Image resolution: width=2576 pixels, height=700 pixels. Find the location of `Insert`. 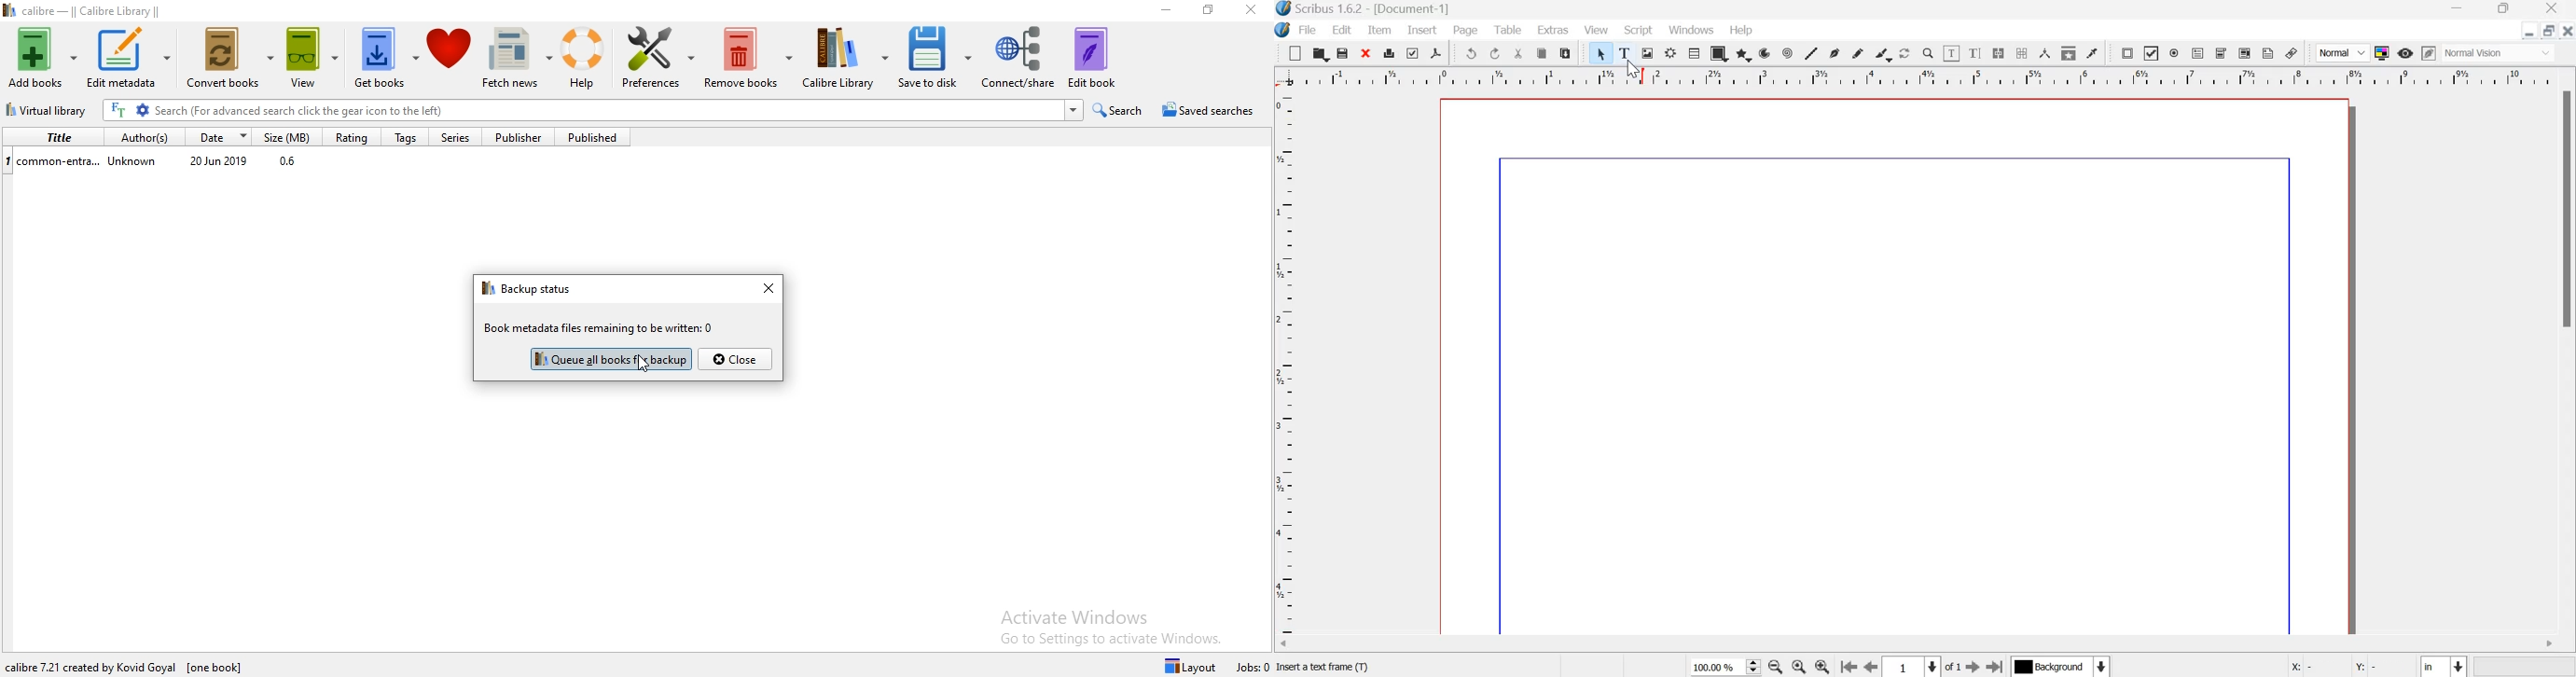

Insert is located at coordinates (1423, 30).